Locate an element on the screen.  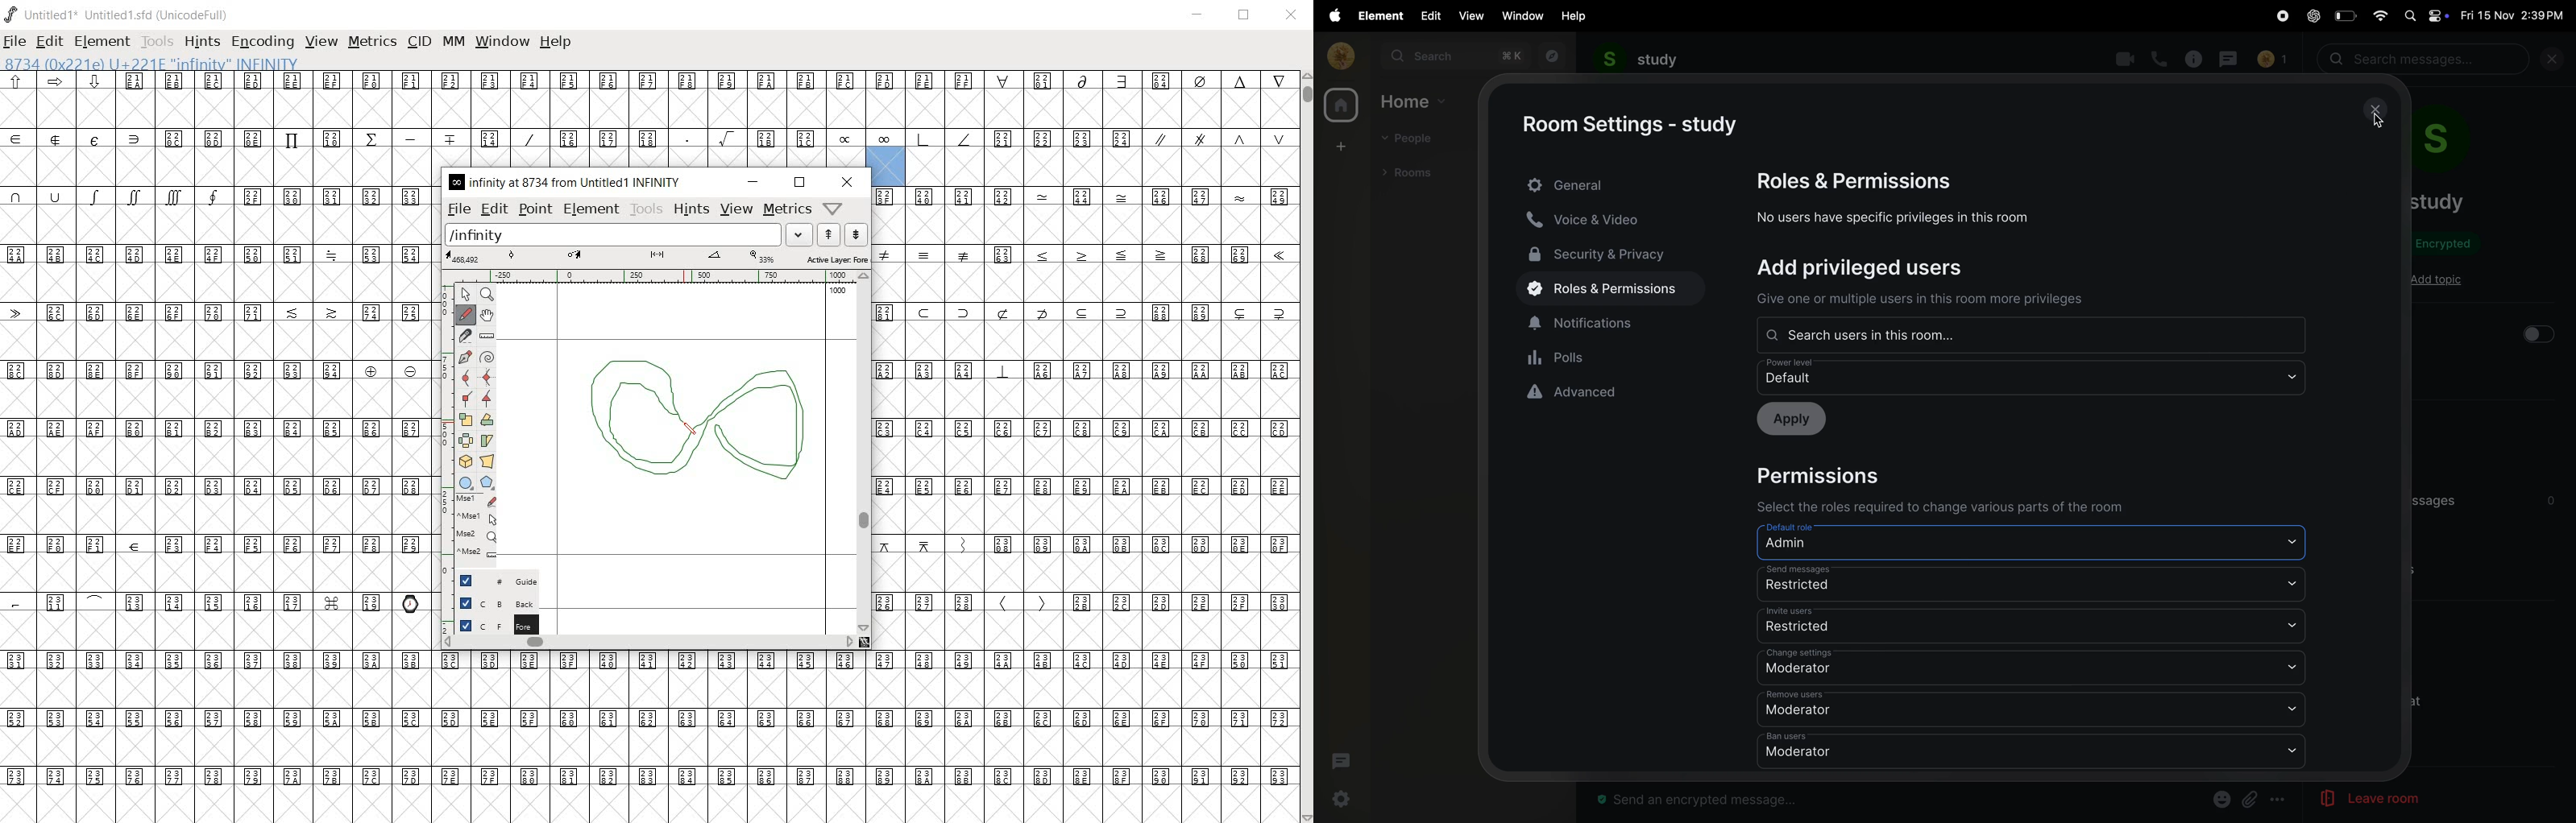
POINTER is located at coordinates (464, 295).